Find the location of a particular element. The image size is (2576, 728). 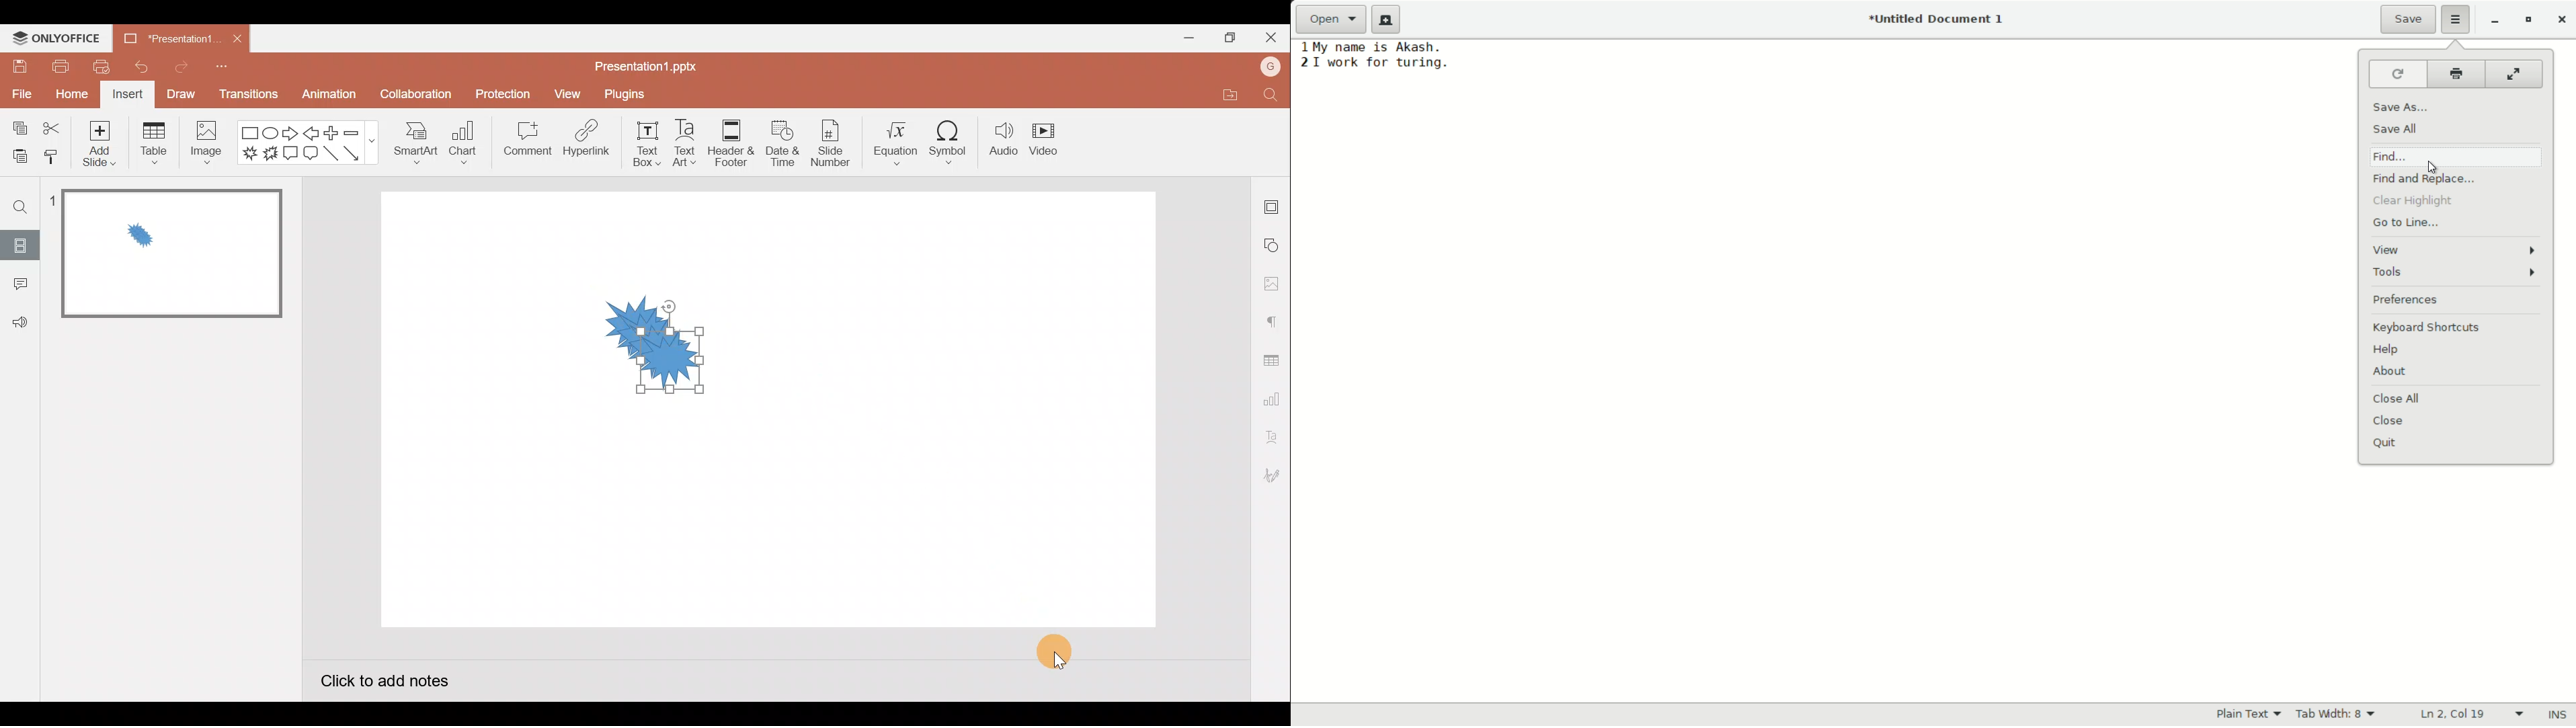

Add slide is located at coordinates (99, 144).